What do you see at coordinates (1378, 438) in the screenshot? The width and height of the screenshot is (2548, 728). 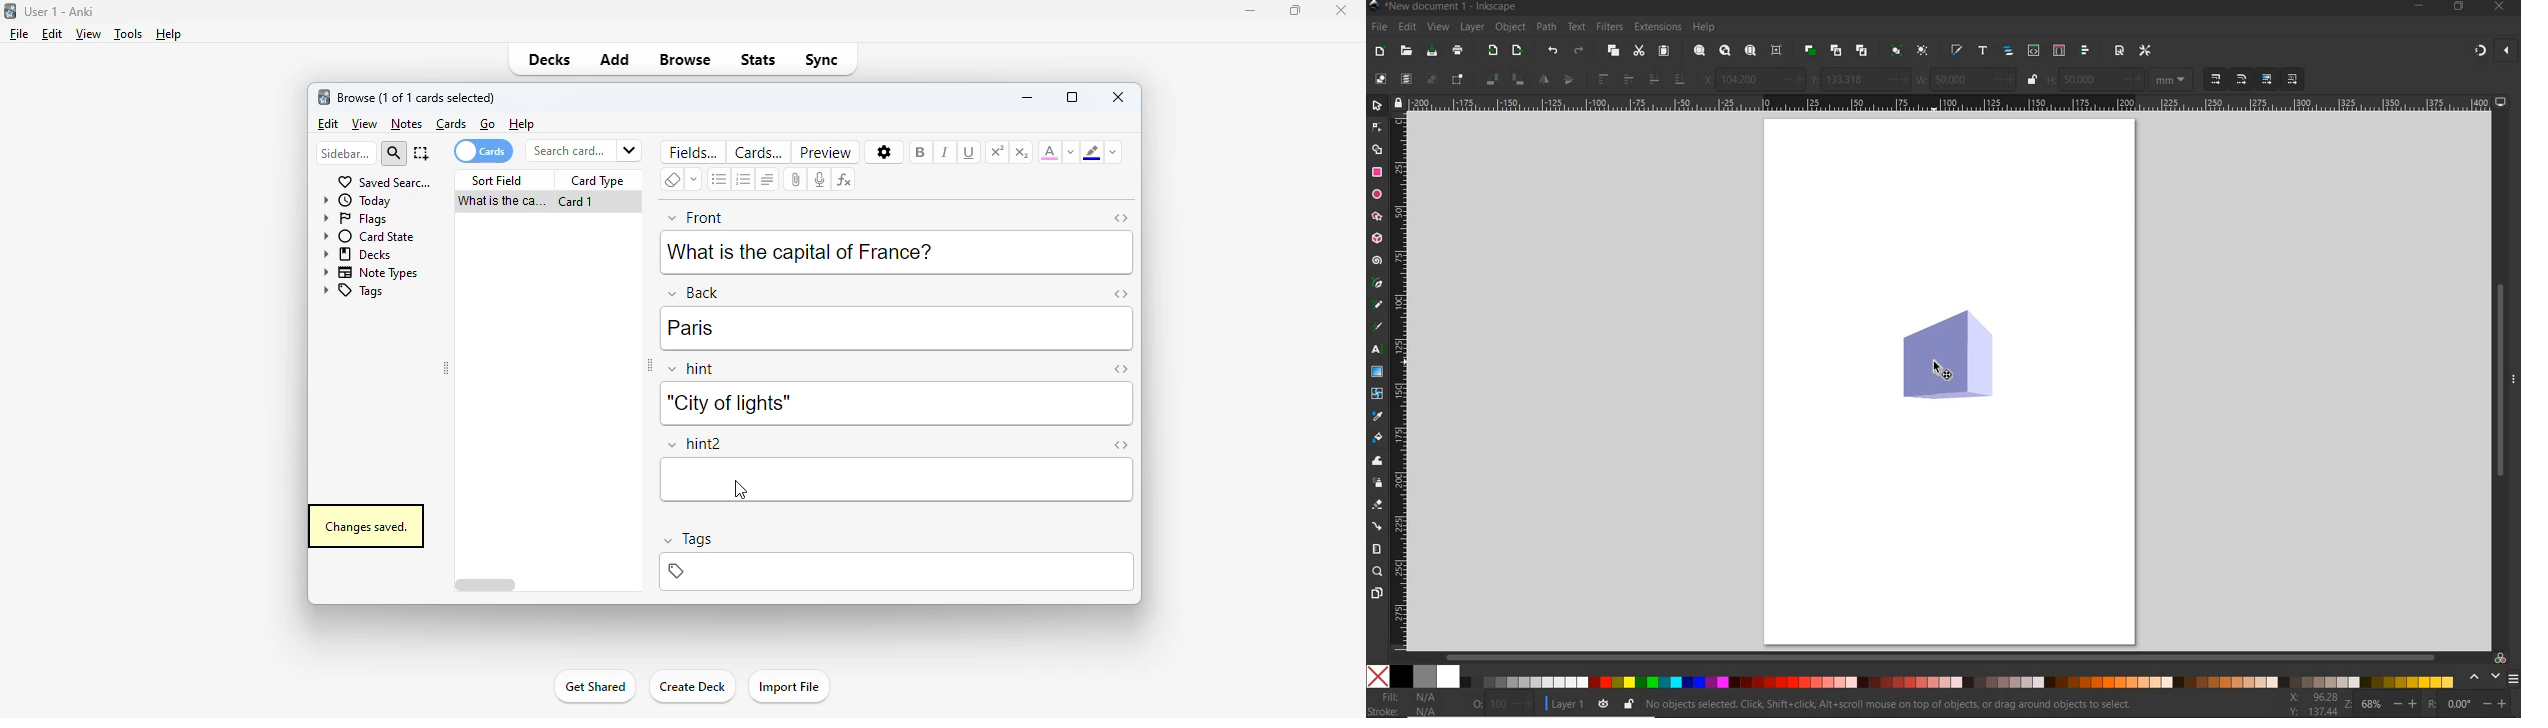 I see `paint bucket tool` at bounding box center [1378, 438].